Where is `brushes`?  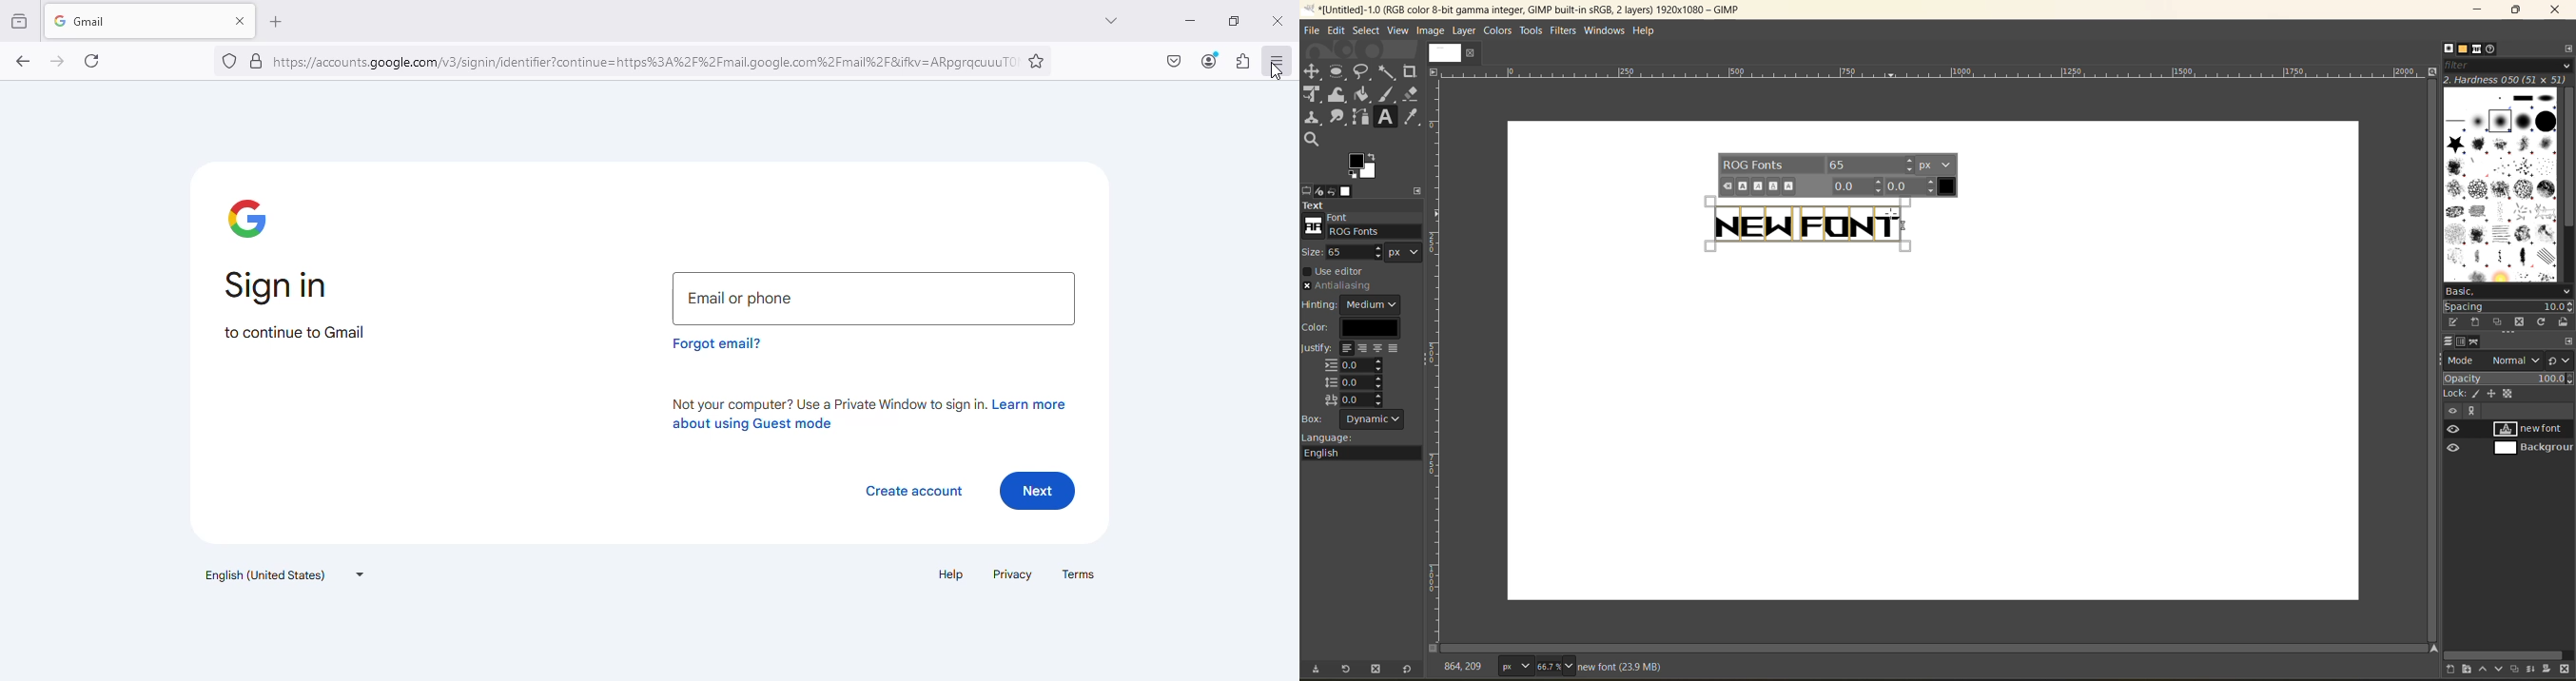
brushes is located at coordinates (2449, 48).